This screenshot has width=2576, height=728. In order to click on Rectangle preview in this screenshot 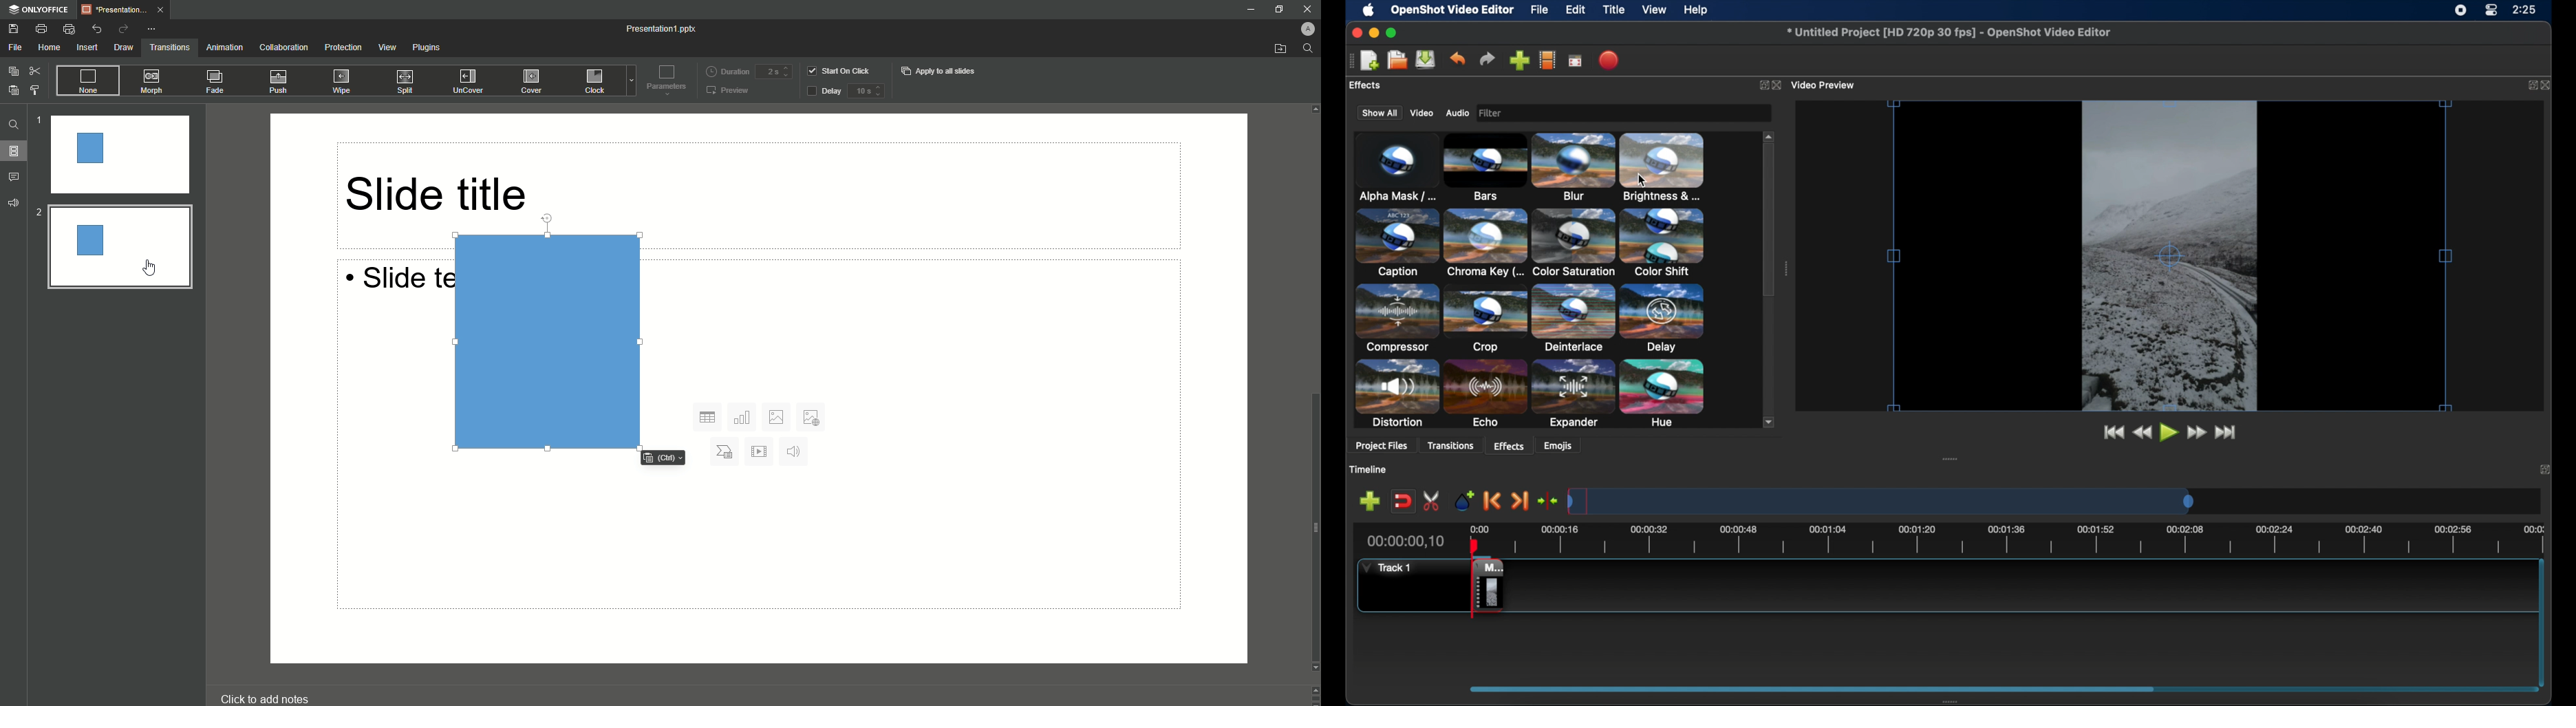, I will do `click(118, 249)`.